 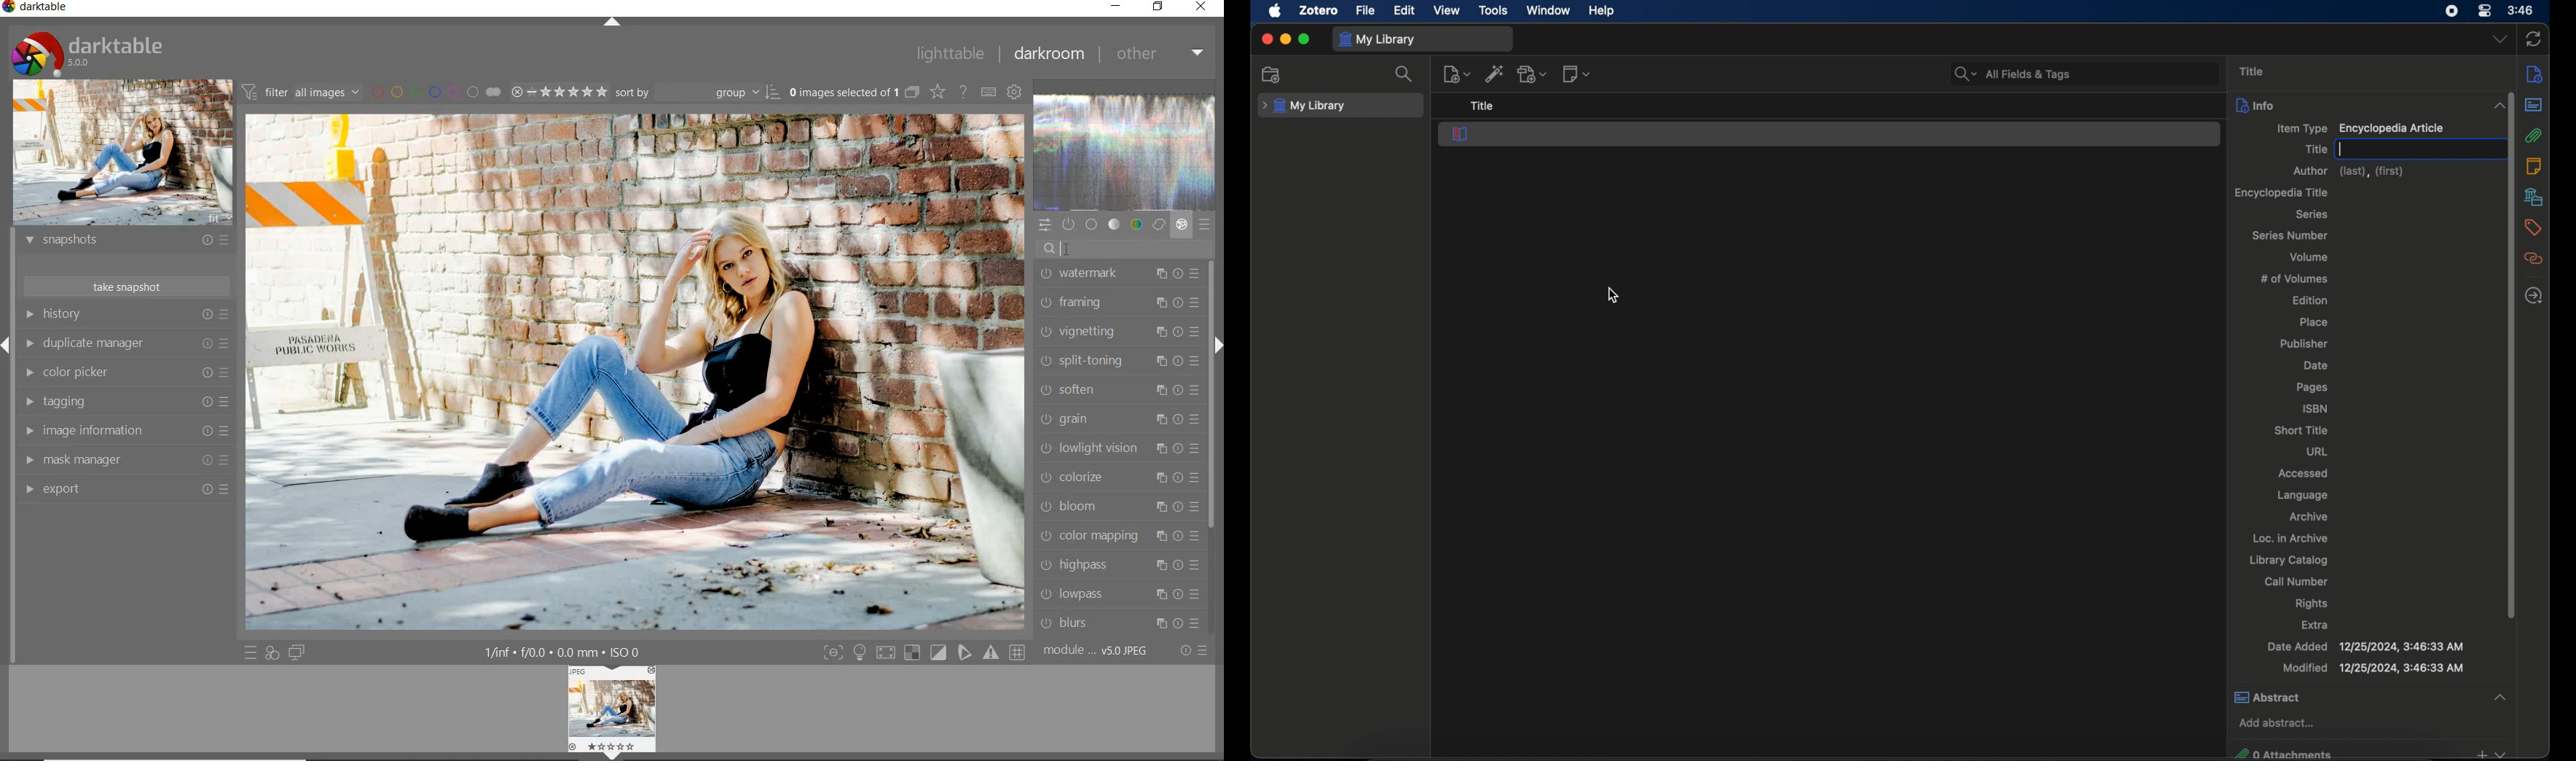 What do you see at coordinates (2534, 297) in the screenshot?
I see `locate` at bounding box center [2534, 297].